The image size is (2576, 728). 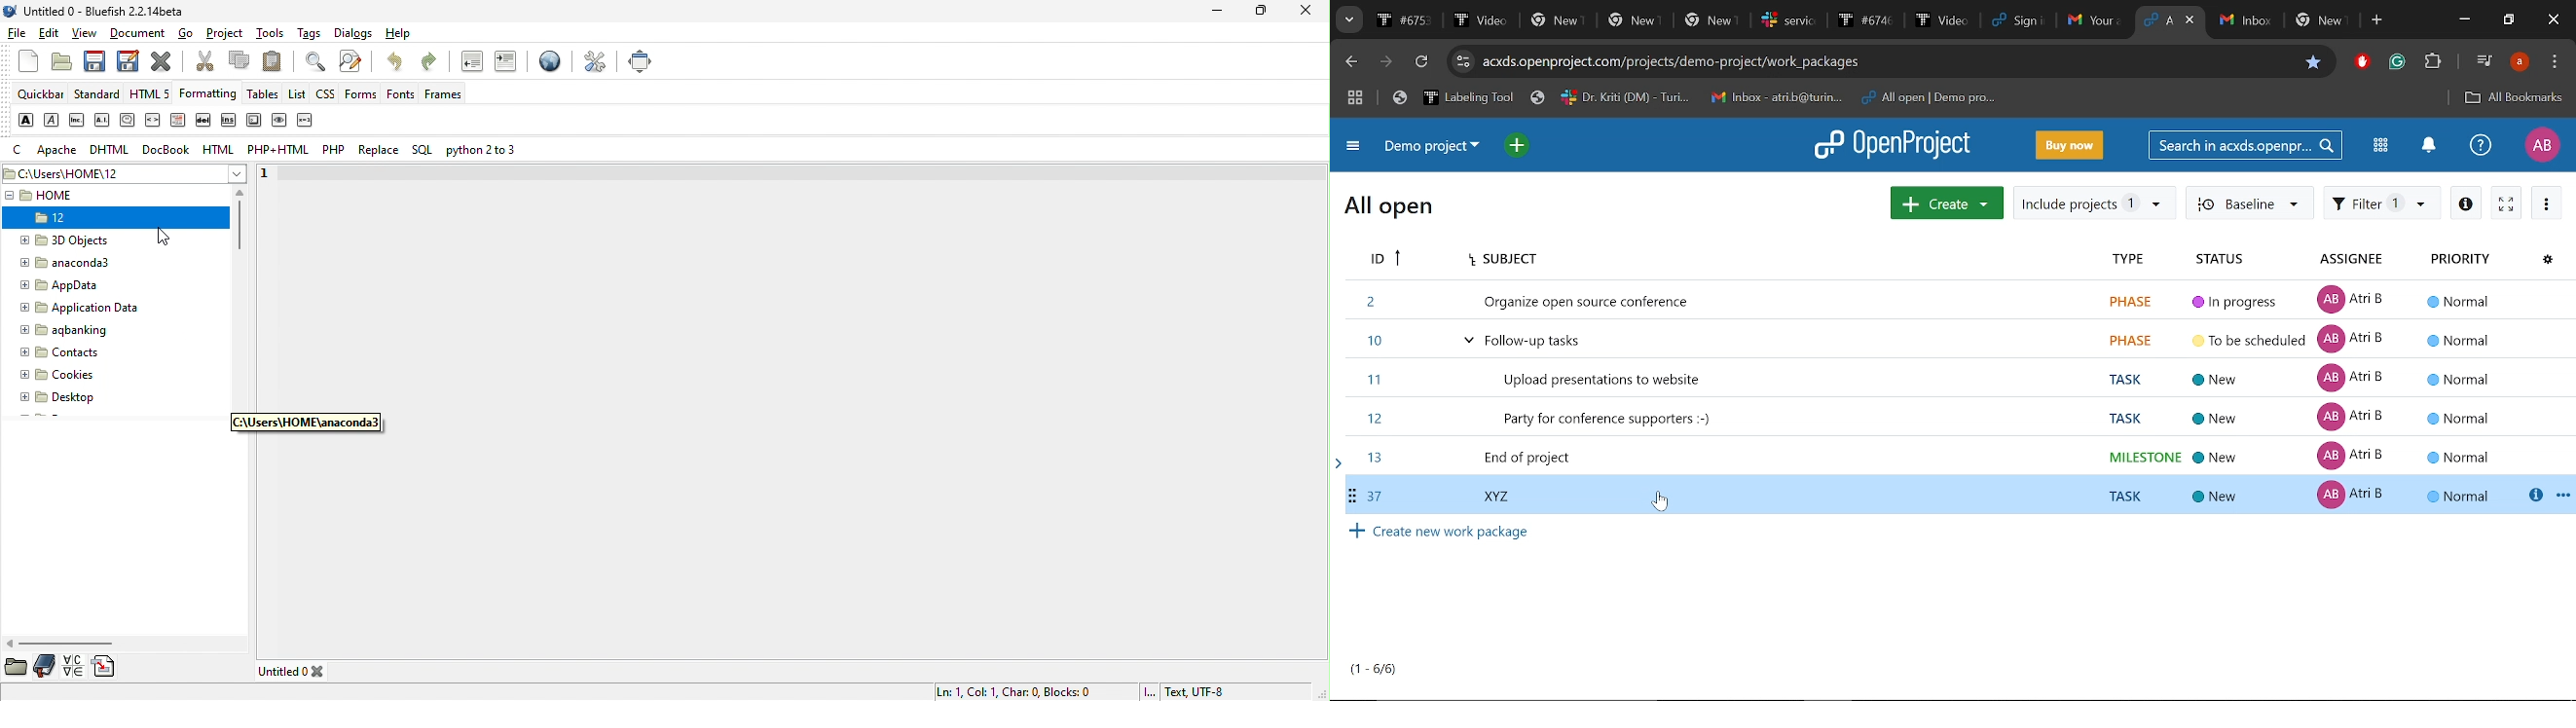 I want to click on dhtml, so click(x=111, y=150).